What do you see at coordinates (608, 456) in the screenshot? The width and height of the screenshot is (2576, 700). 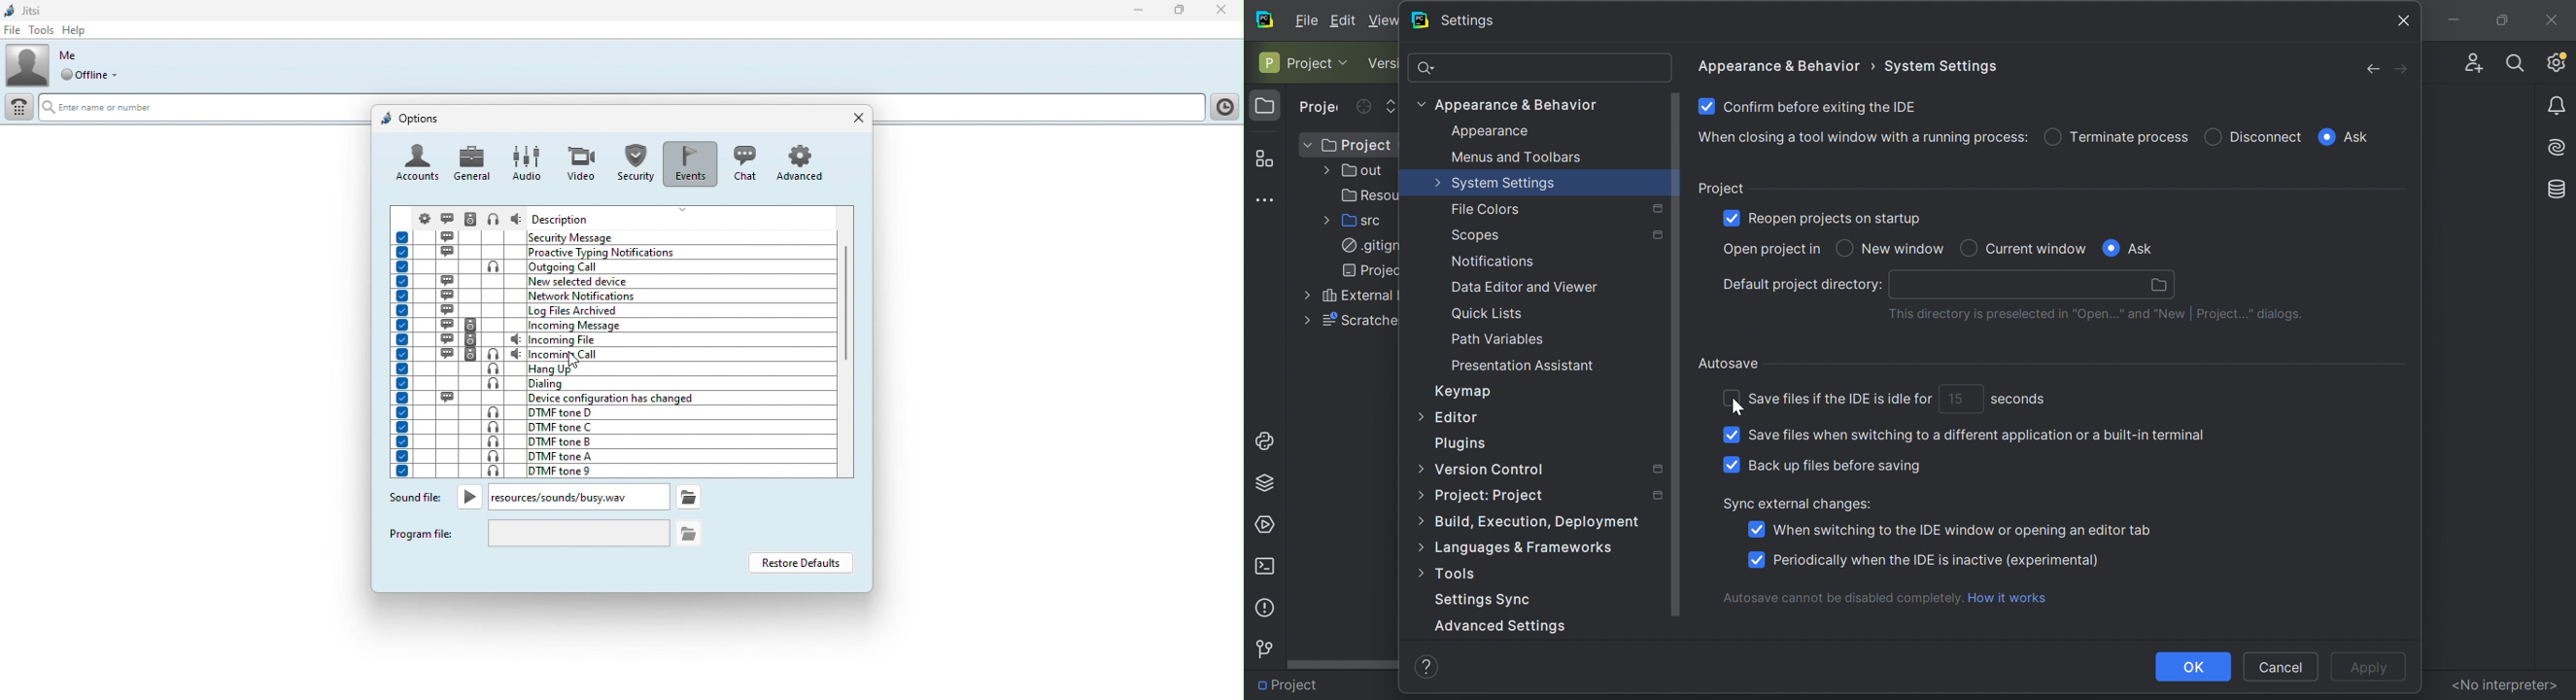 I see `DTMF tone A` at bounding box center [608, 456].